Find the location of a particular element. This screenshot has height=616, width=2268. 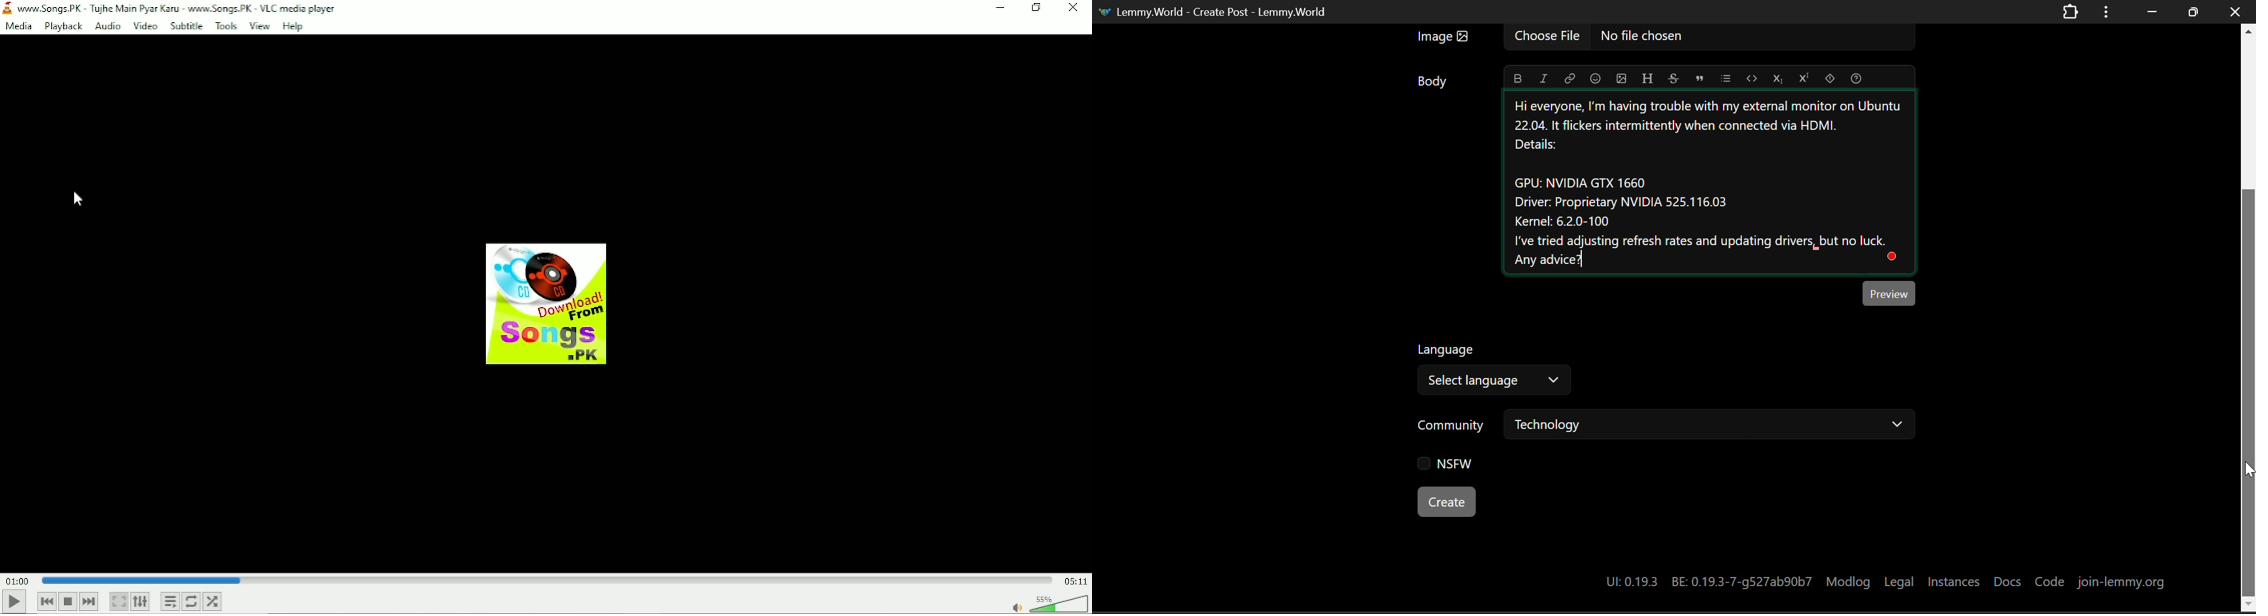

Code is located at coordinates (1752, 78).